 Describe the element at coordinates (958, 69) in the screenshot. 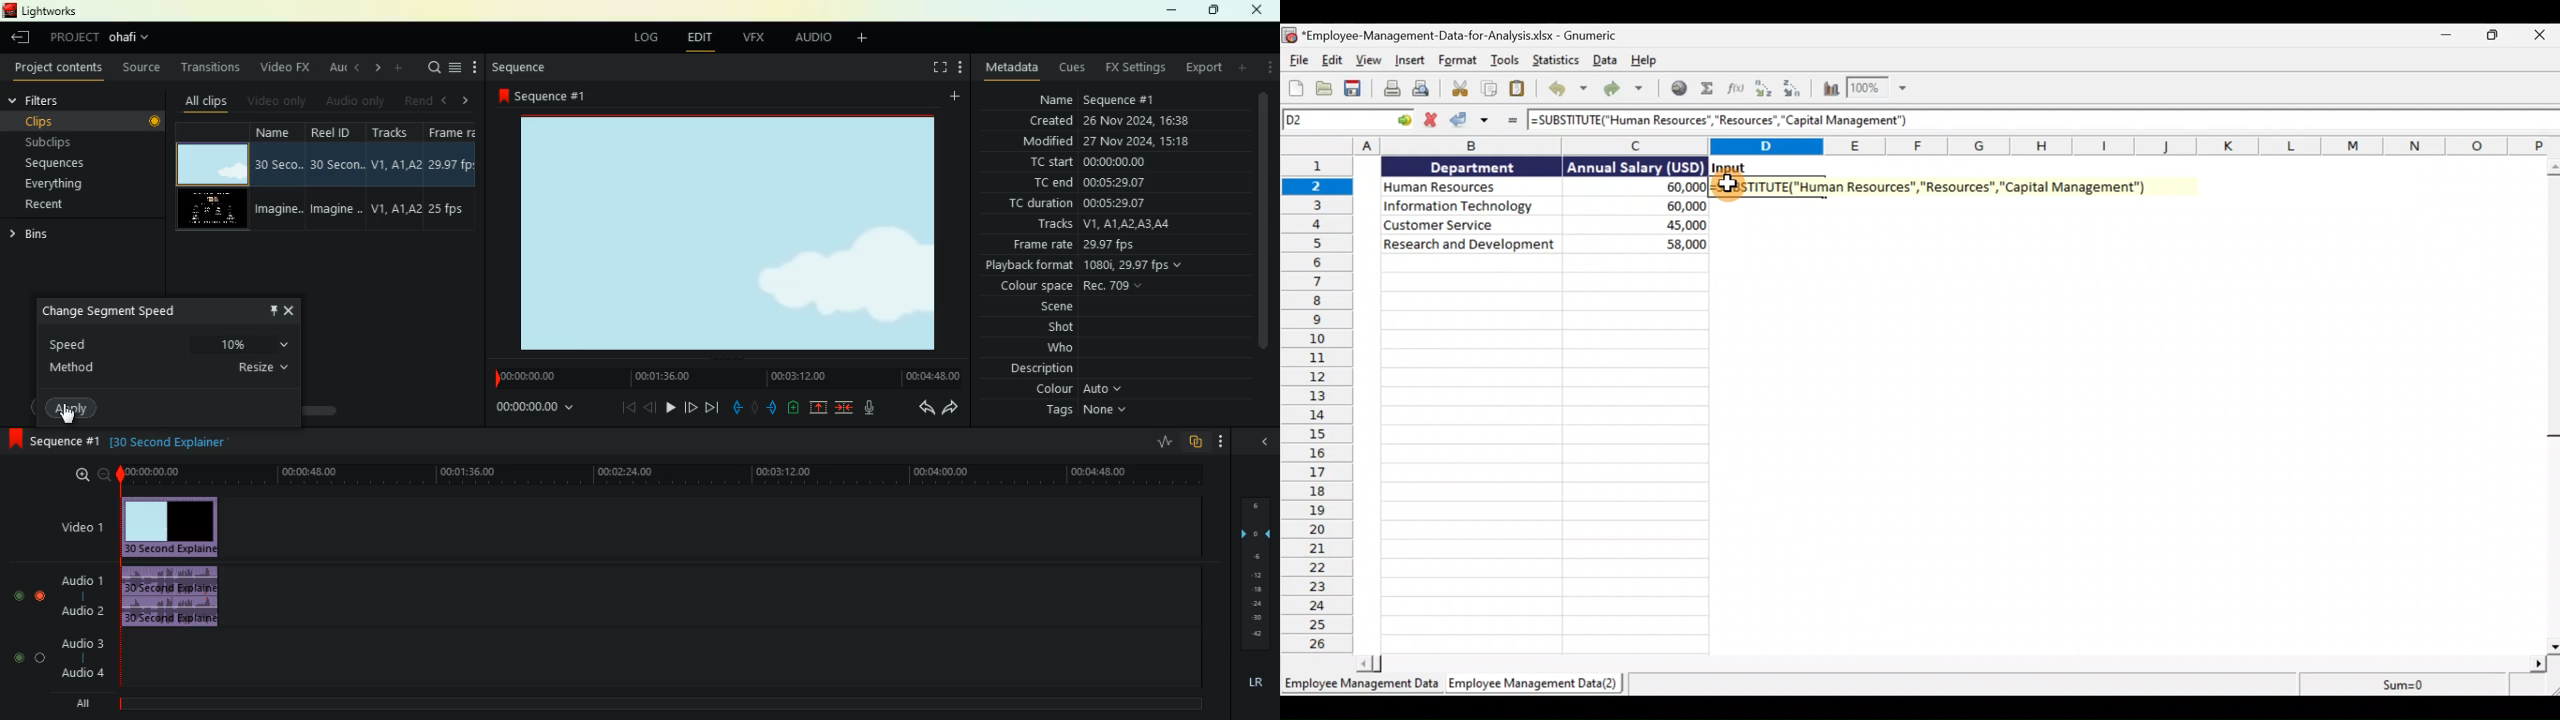

I see `more` at that location.